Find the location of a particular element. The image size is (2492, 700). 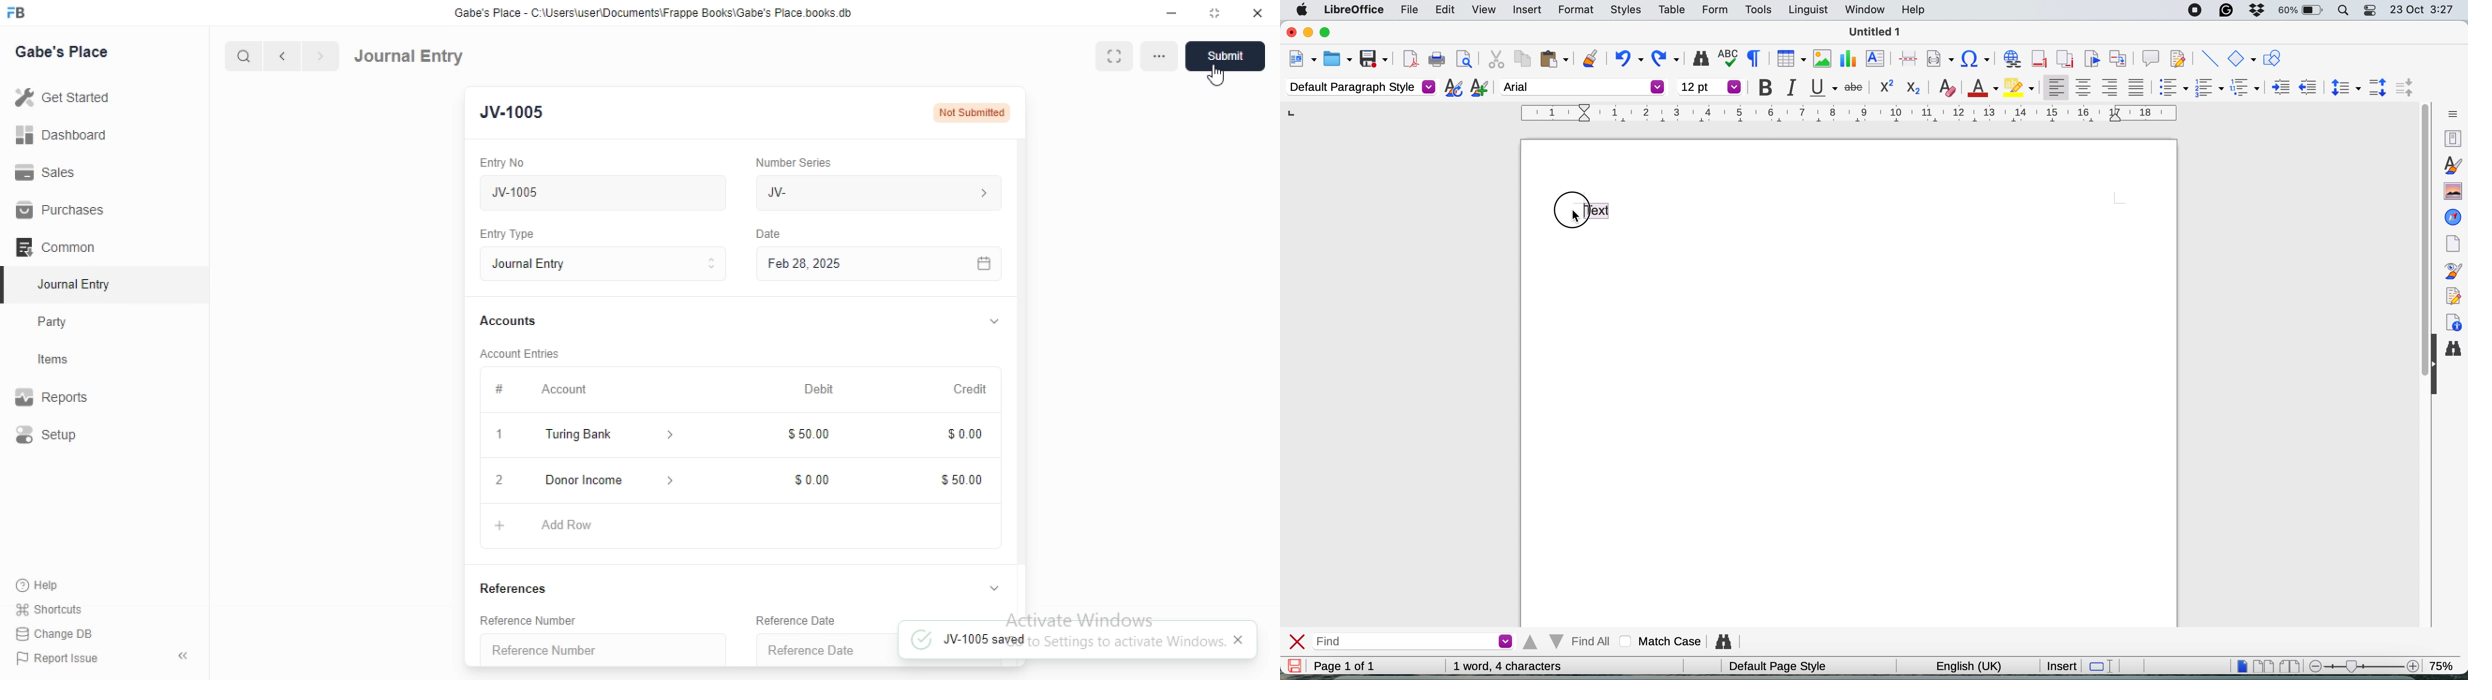

undo is located at coordinates (1628, 59).